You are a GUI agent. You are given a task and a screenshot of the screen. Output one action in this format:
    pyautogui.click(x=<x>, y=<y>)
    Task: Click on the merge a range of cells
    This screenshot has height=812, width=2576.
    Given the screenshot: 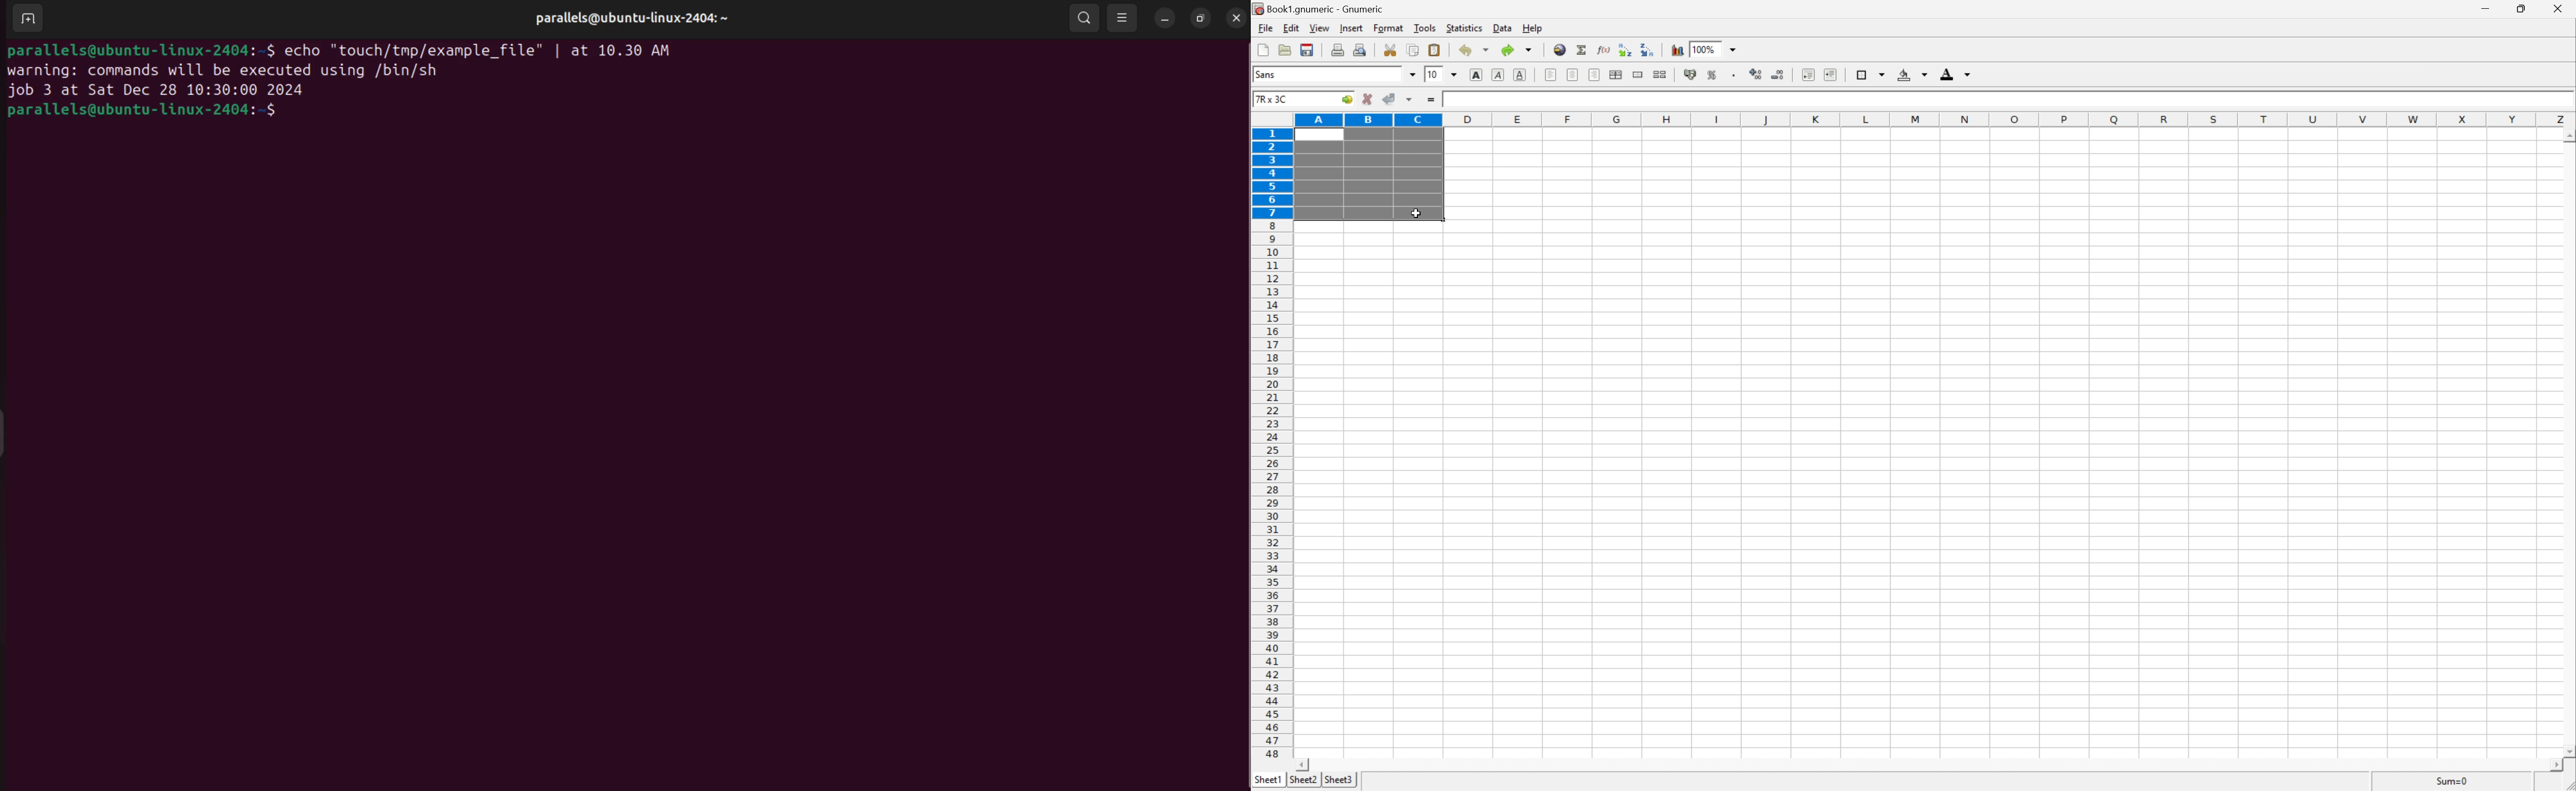 What is the action you would take?
    pyautogui.click(x=1637, y=72)
    